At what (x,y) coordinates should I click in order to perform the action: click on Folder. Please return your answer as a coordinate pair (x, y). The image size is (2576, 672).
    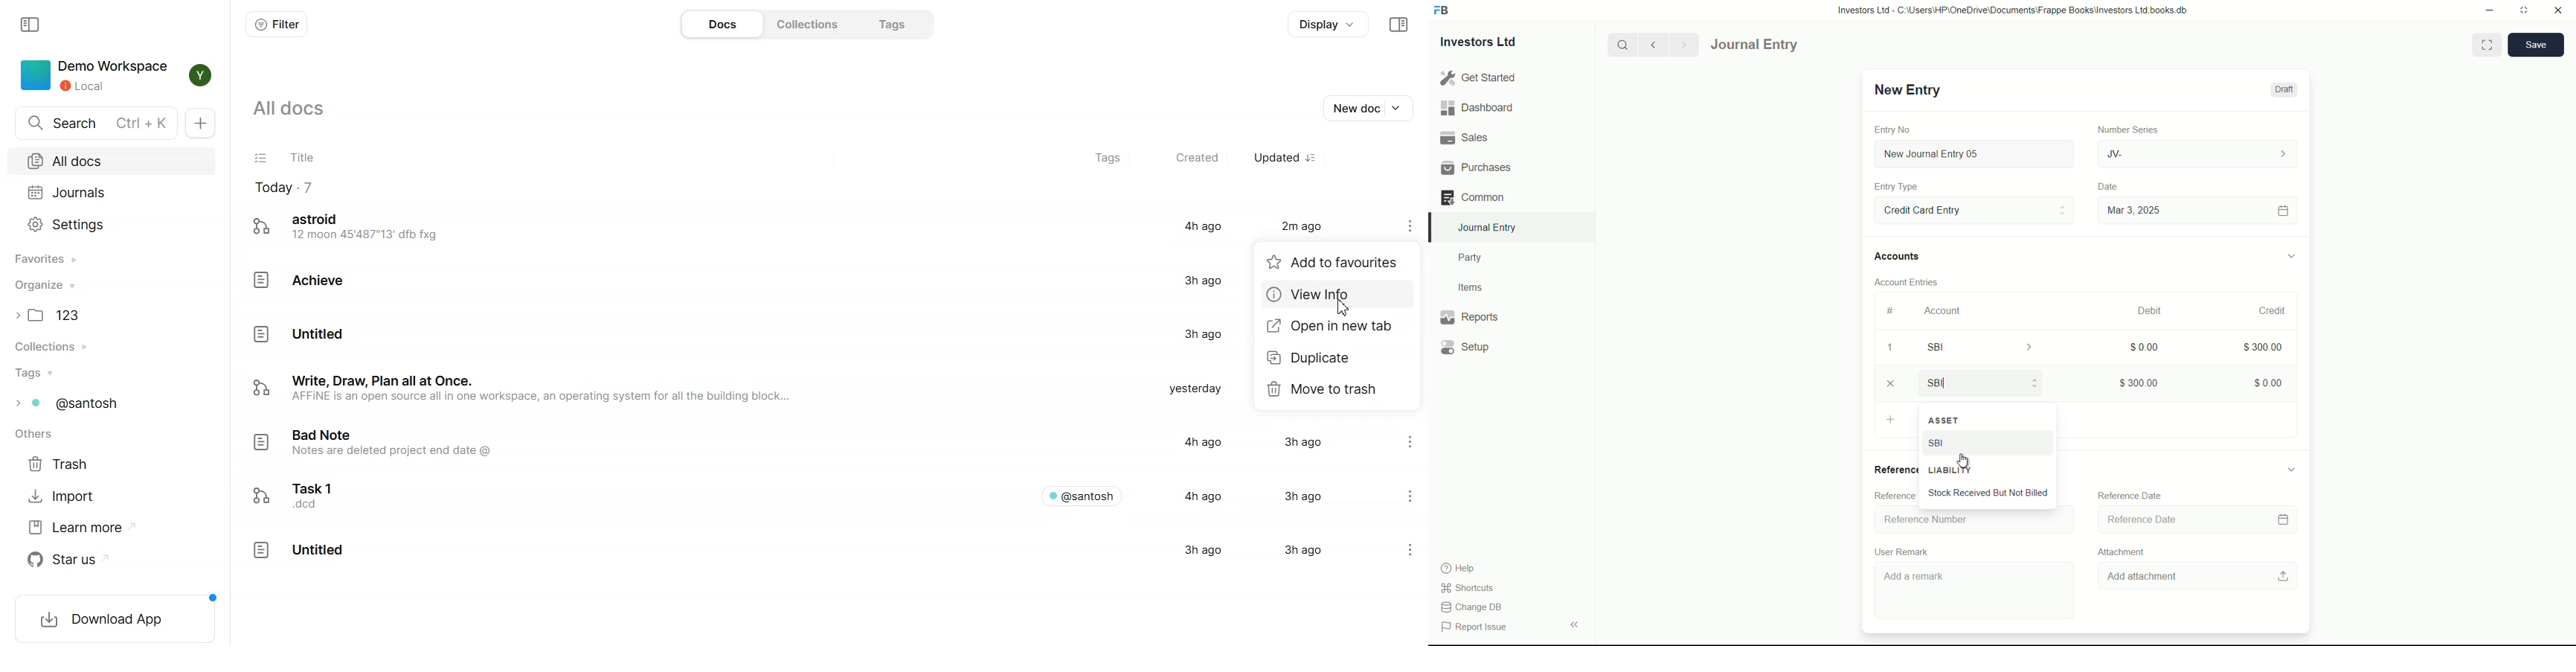
    Looking at the image, I should click on (112, 314).